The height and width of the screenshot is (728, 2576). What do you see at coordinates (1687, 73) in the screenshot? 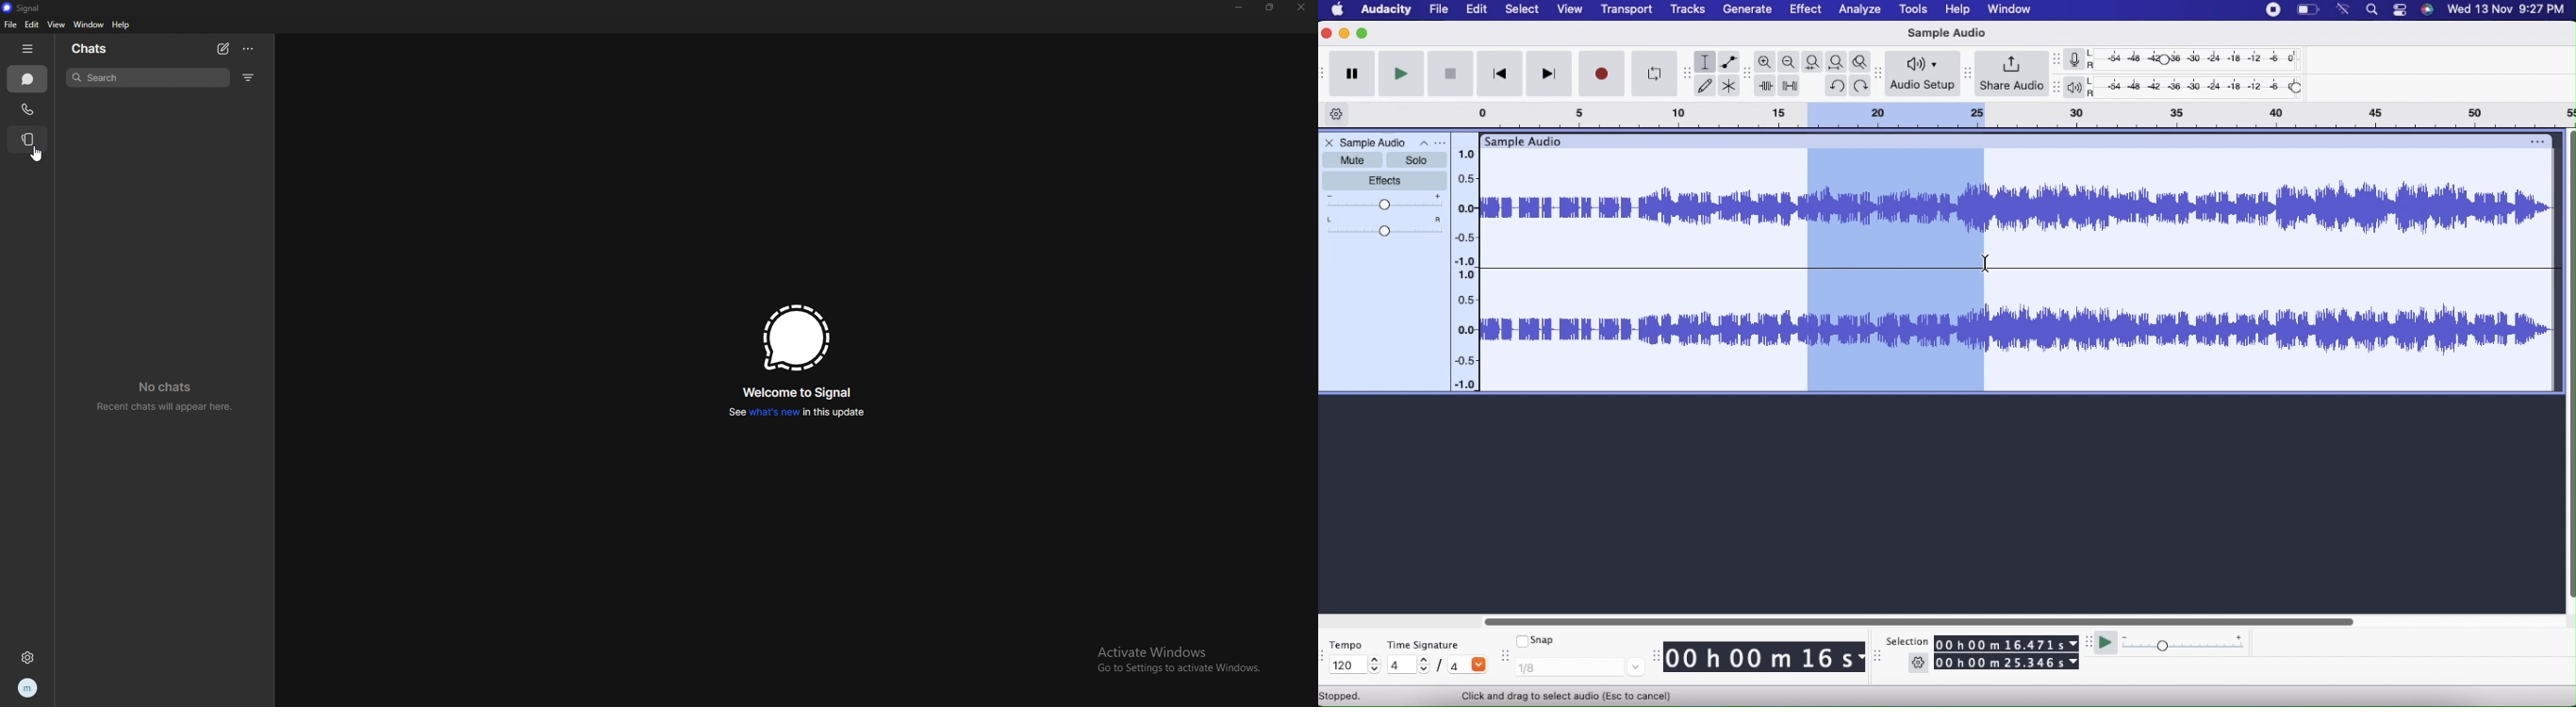
I see `move toolbar` at bounding box center [1687, 73].